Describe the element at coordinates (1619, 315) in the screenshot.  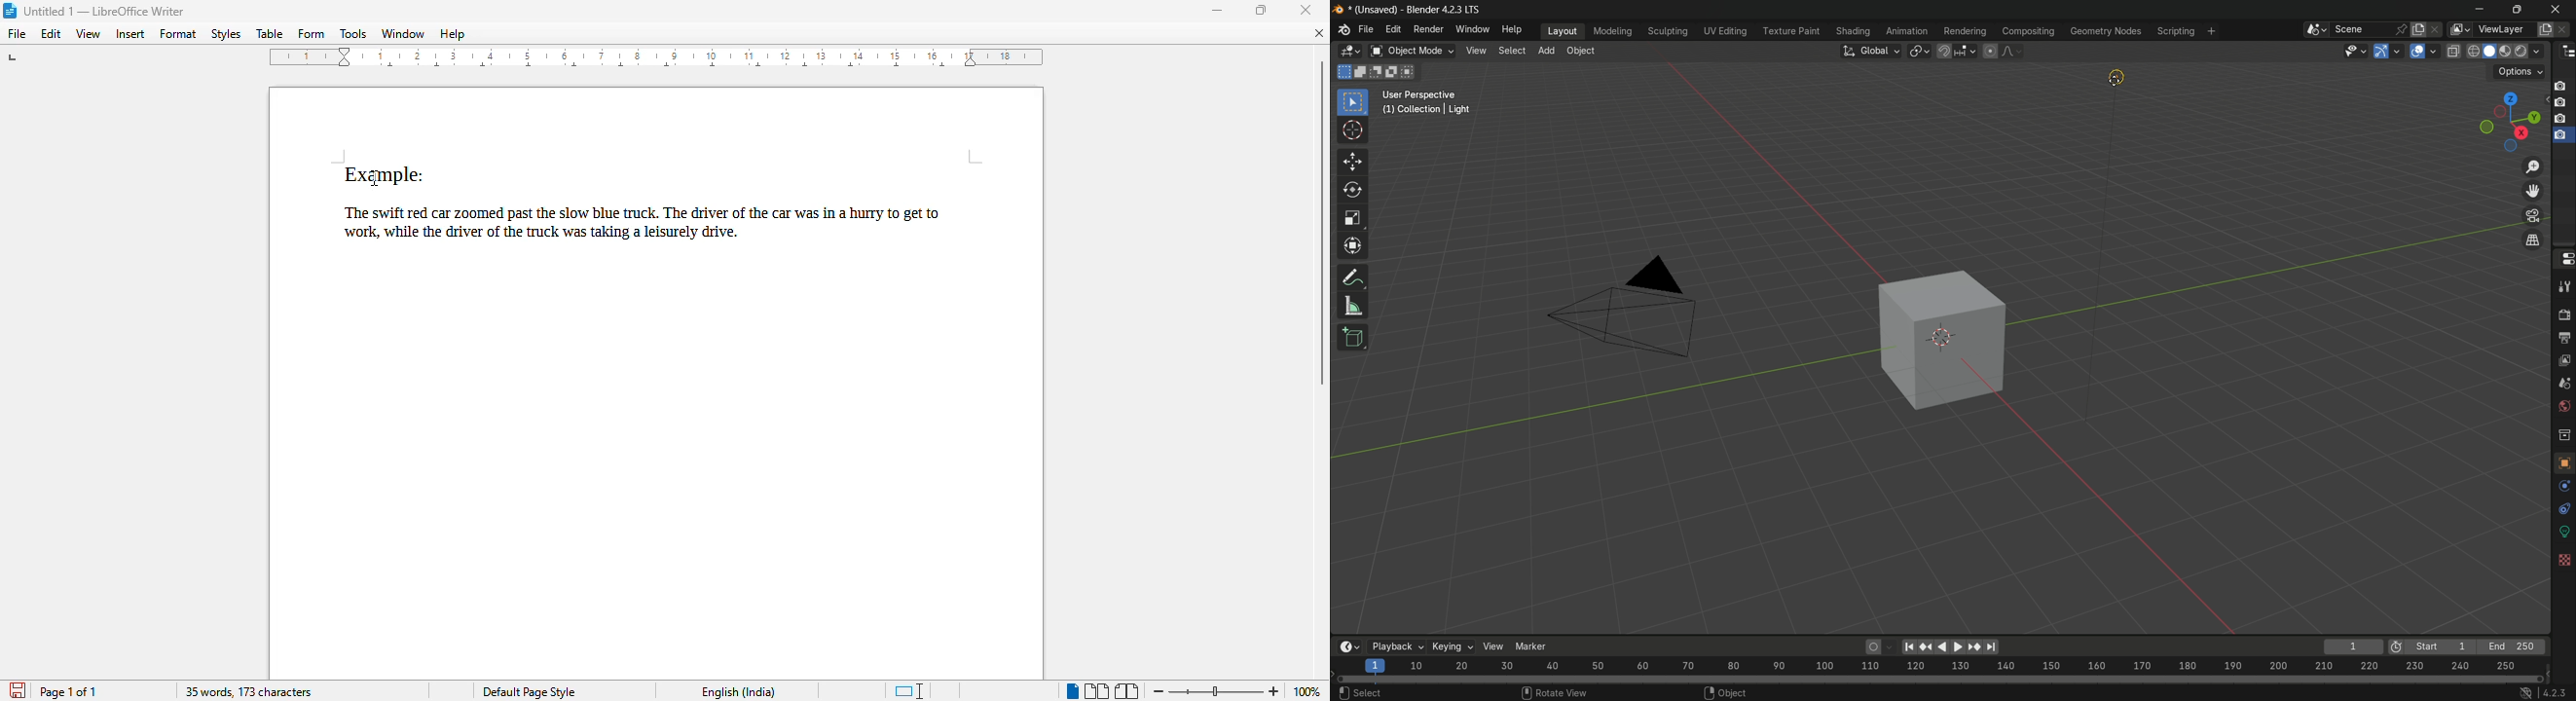
I see `camera` at that location.